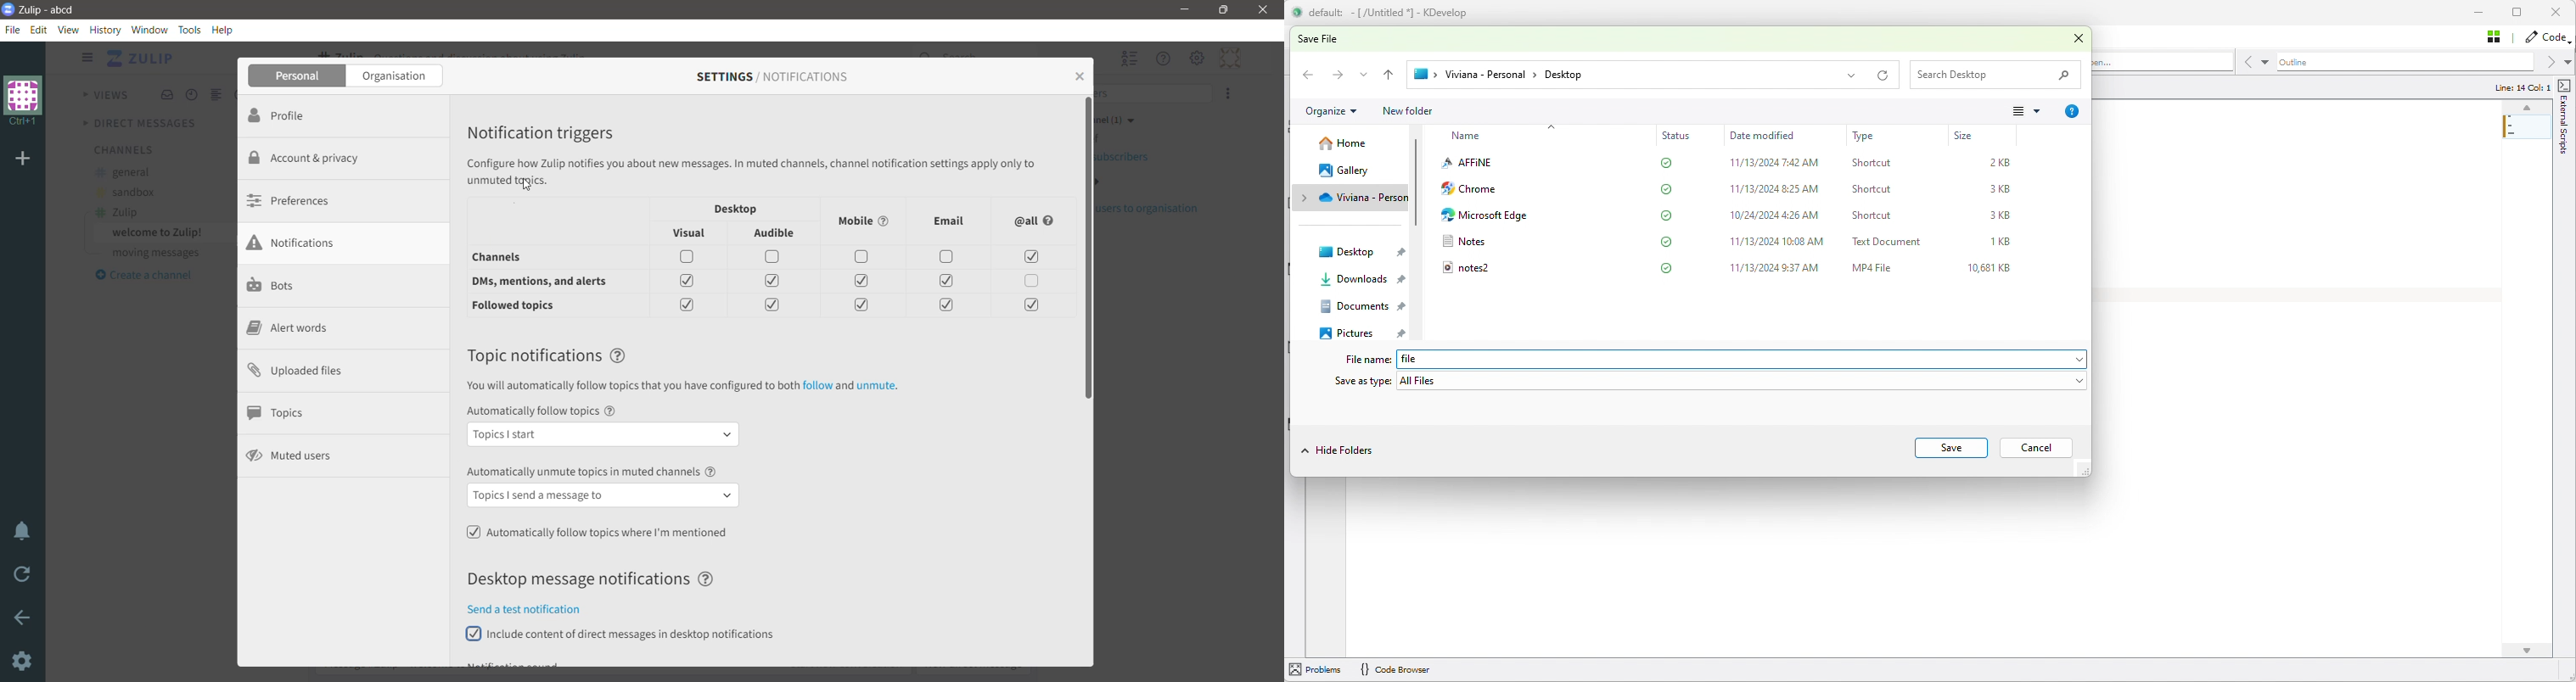 This screenshot has height=700, width=2576. What do you see at coordinates (946, 281) in the screenshot?
I see `check box` at bounding box center [946, 281].